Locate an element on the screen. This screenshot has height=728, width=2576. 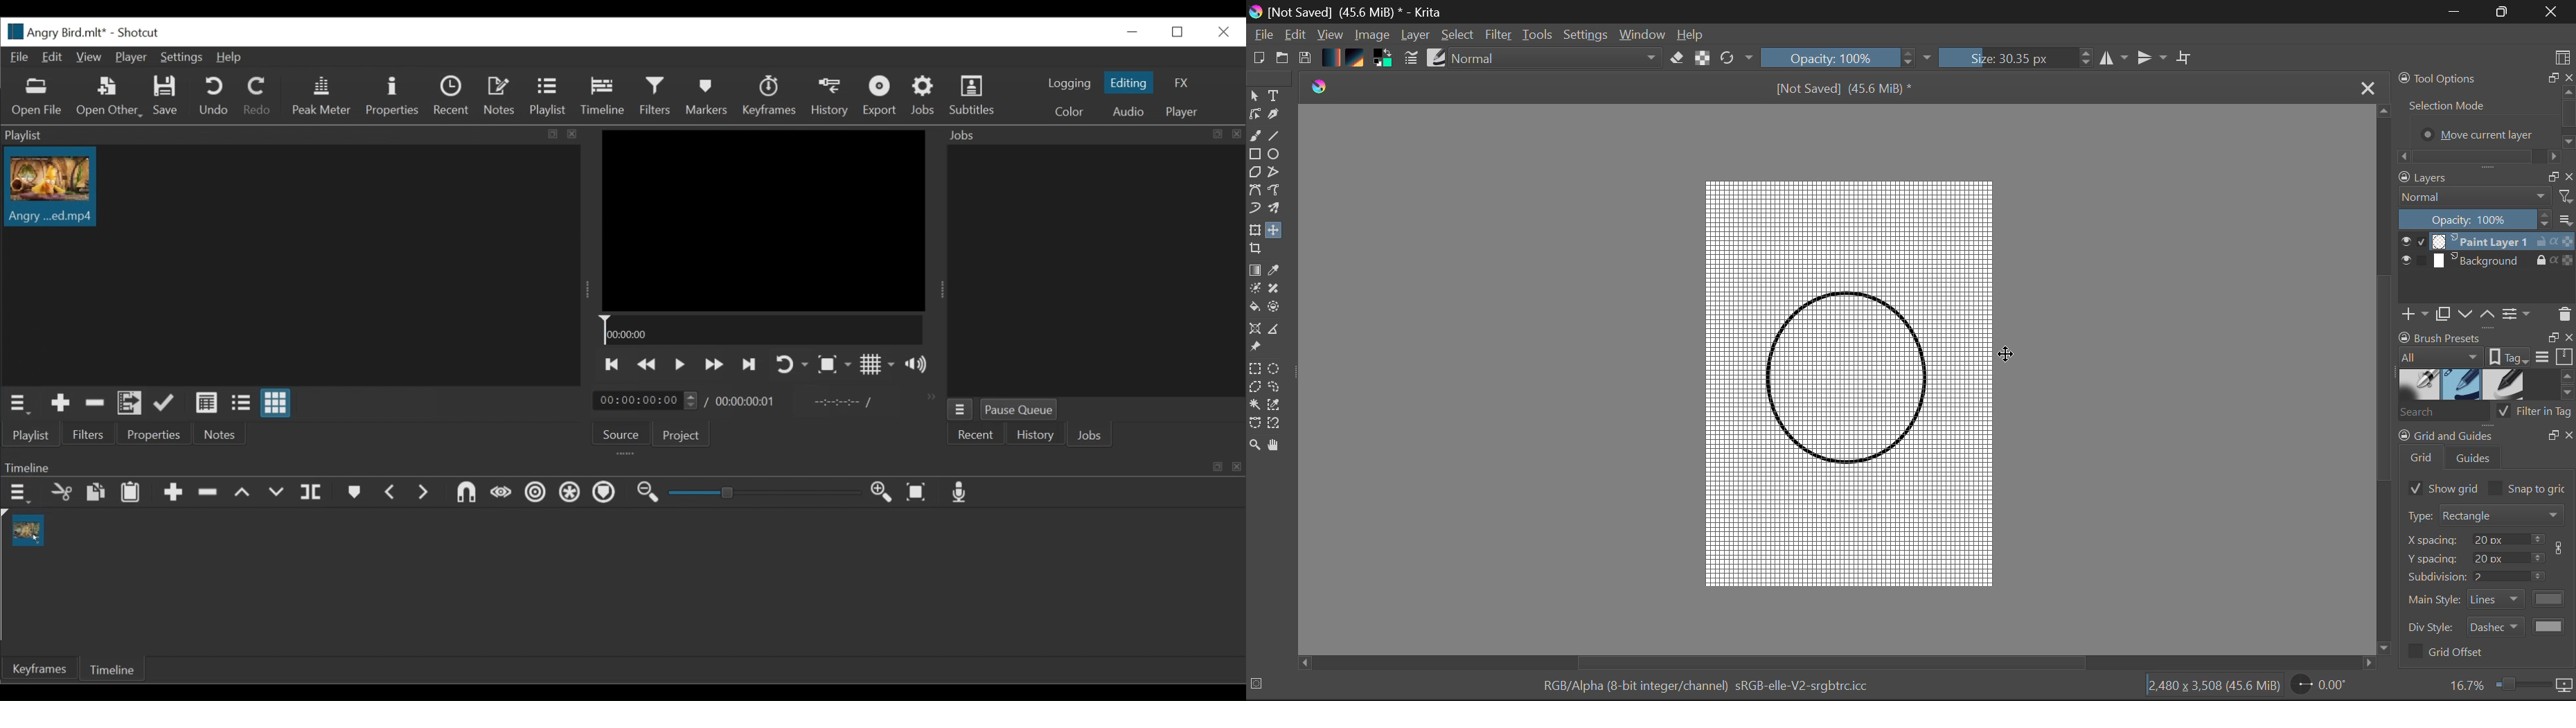
Zoom in timeline is located at coordinates (883, 493).